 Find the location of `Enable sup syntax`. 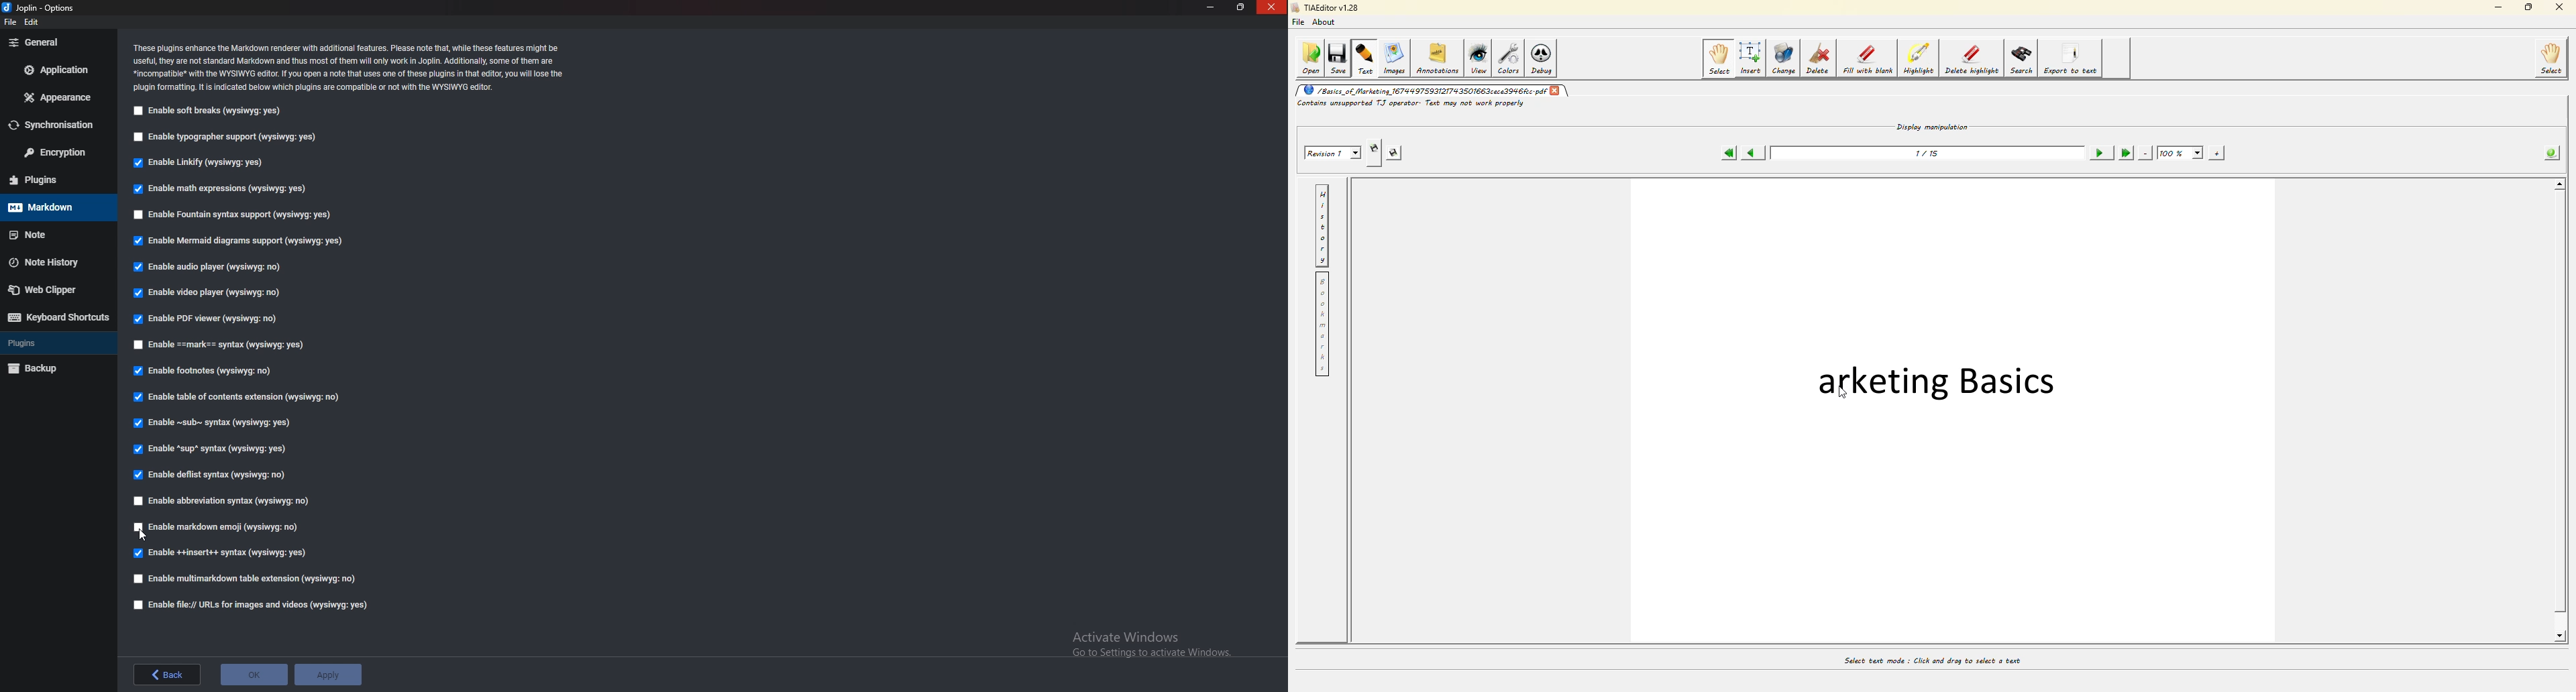

Enable sup syntax is located at coordinates (212, 449).